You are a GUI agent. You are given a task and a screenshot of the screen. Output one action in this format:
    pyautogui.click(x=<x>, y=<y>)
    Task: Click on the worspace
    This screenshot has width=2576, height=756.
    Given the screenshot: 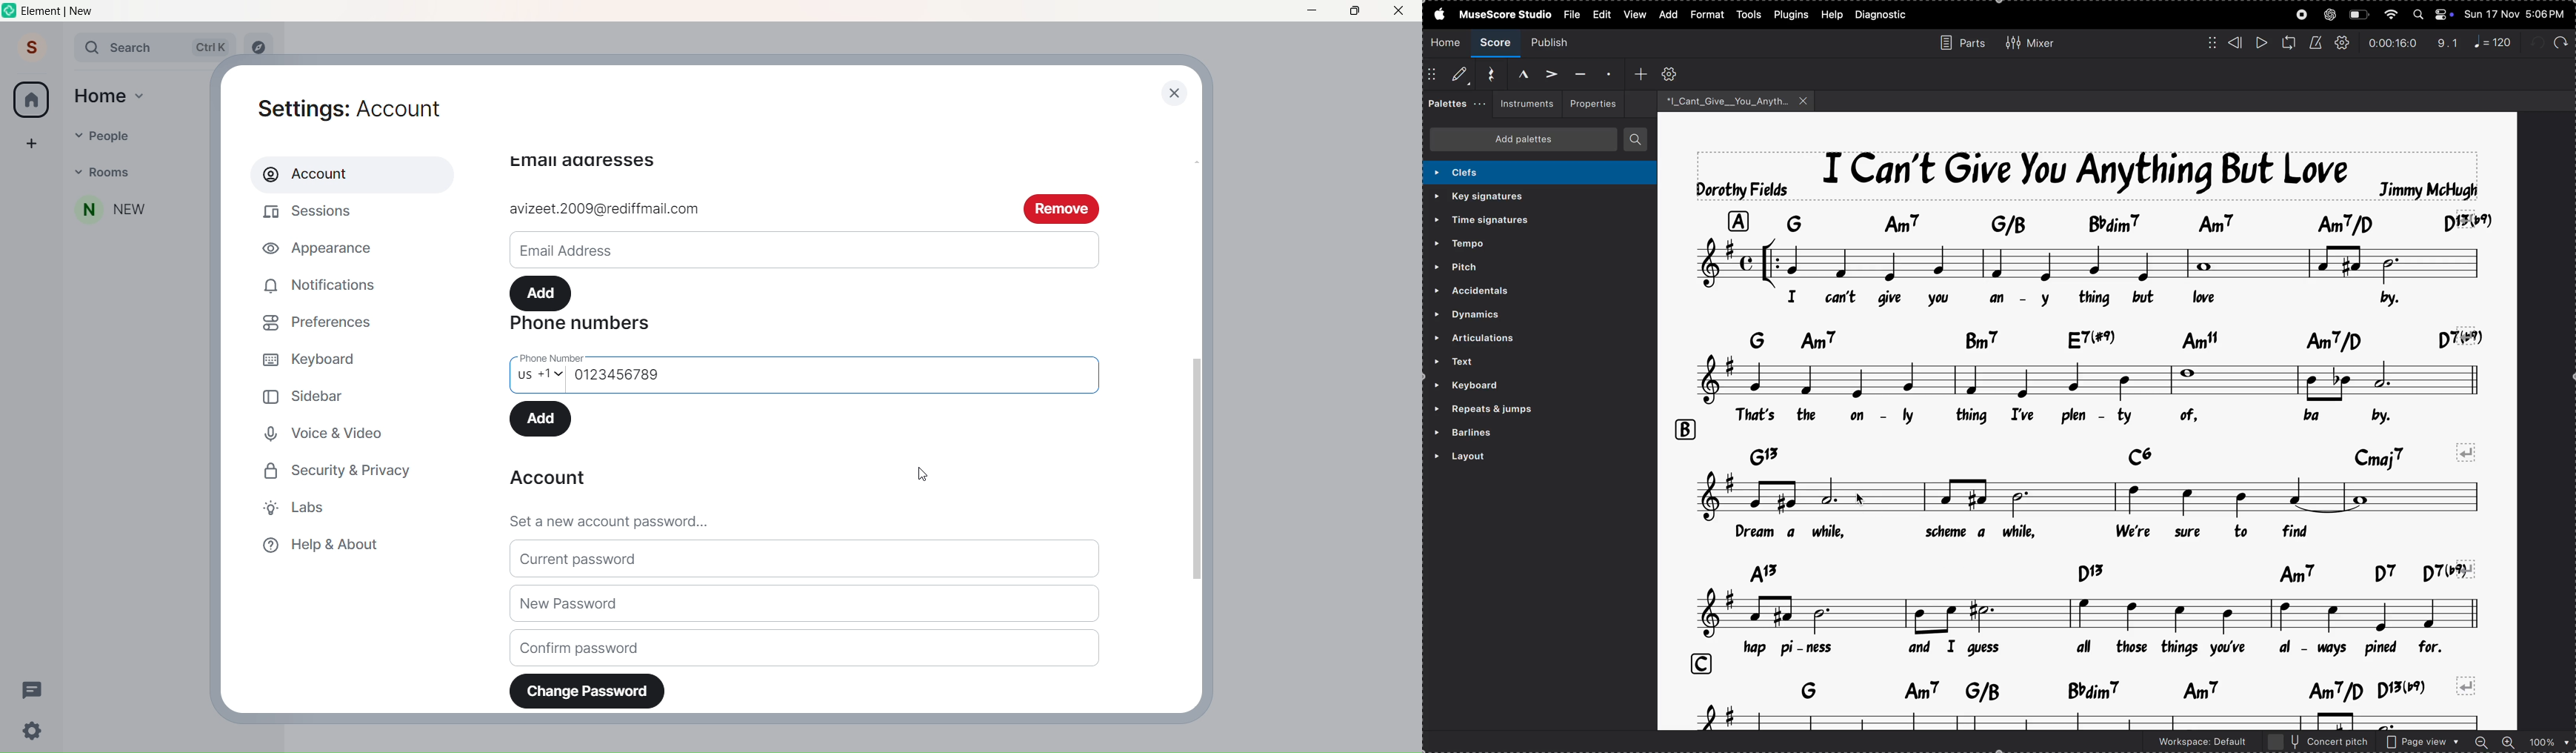 What is the action you would take?
    pyautogui.click(x=2193, y=744)
    